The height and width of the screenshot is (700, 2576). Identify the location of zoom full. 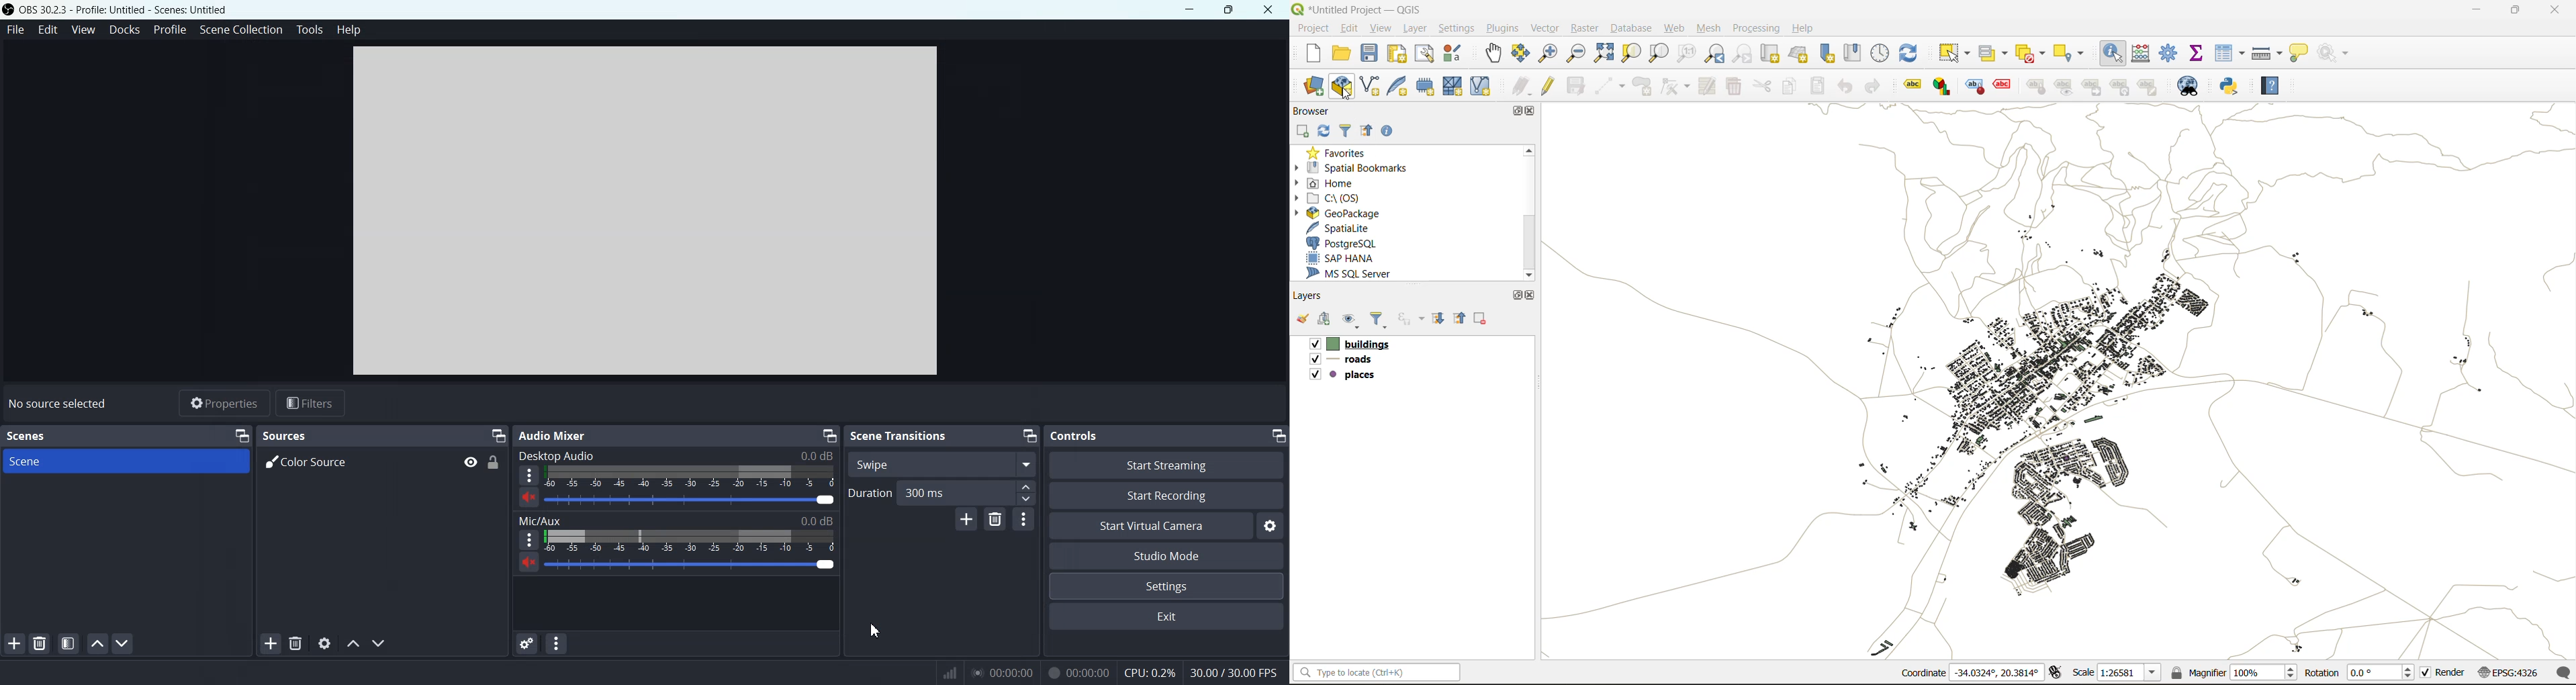
(1603, 54).